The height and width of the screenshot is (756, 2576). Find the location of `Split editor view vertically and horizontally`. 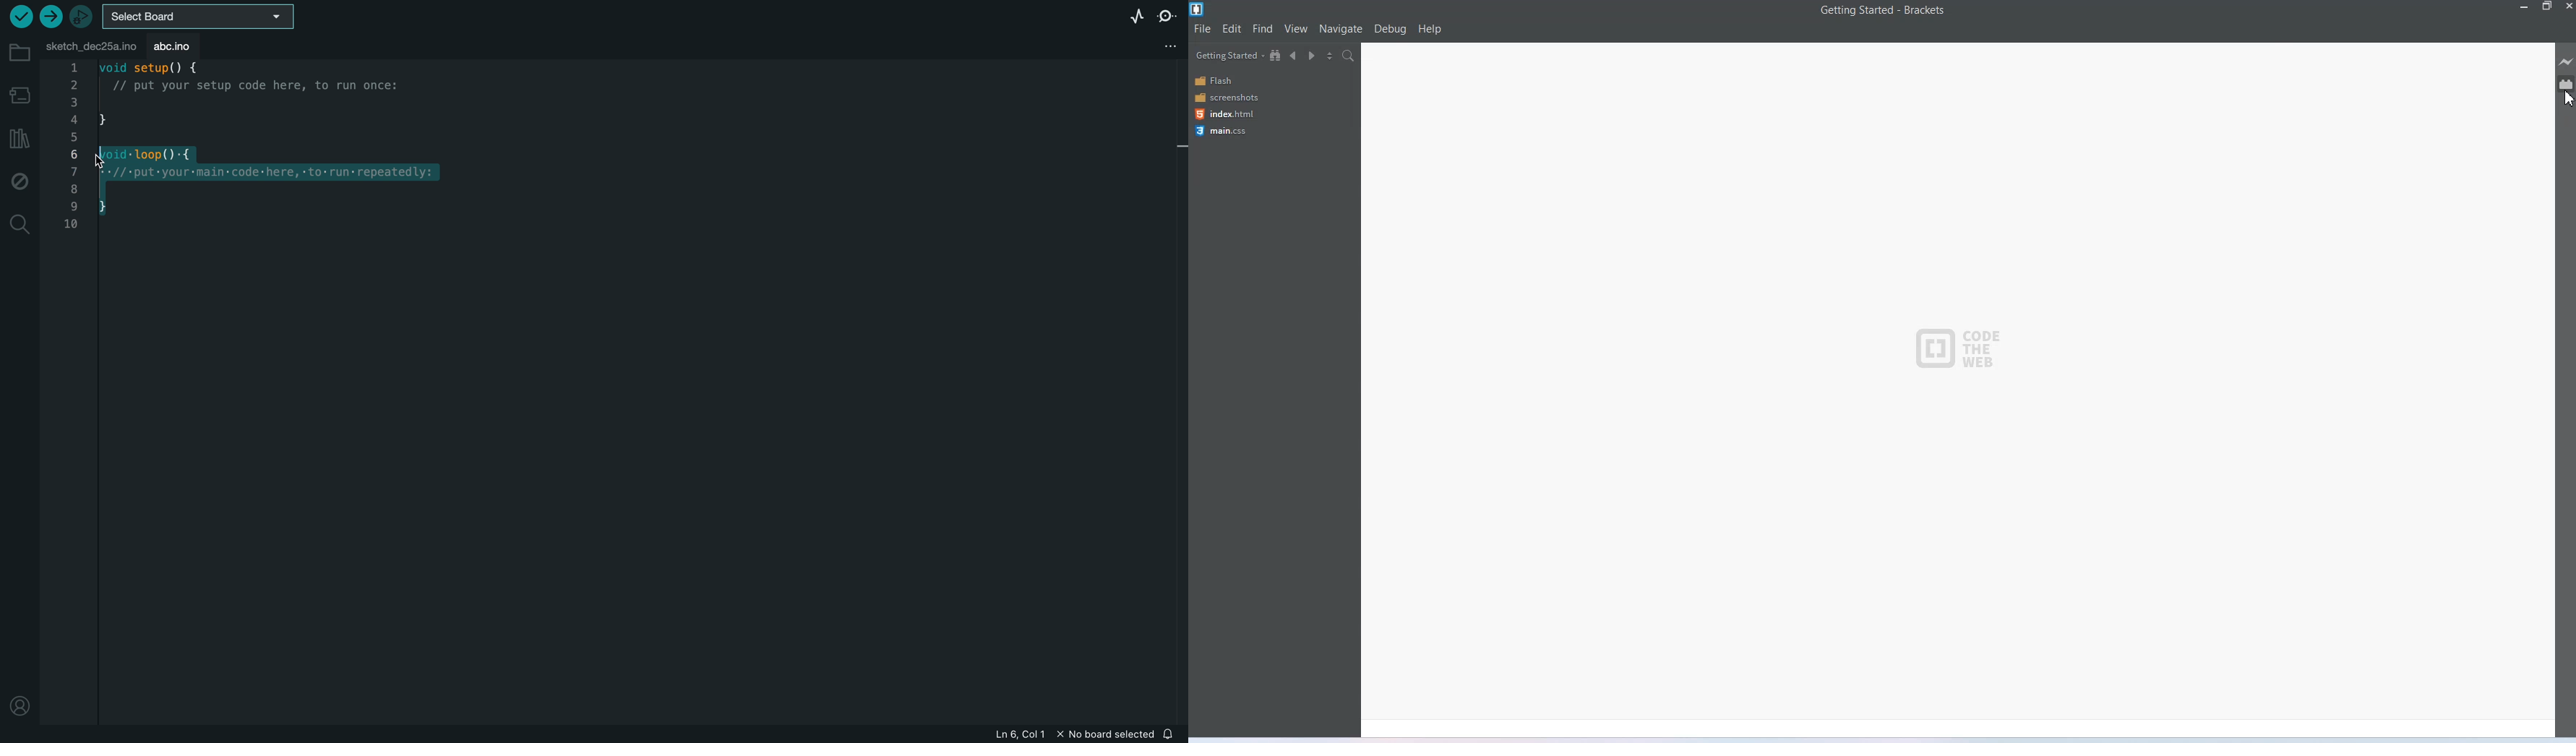

Split editor view vertically and horizontally is located at coordinates (1329, 55).